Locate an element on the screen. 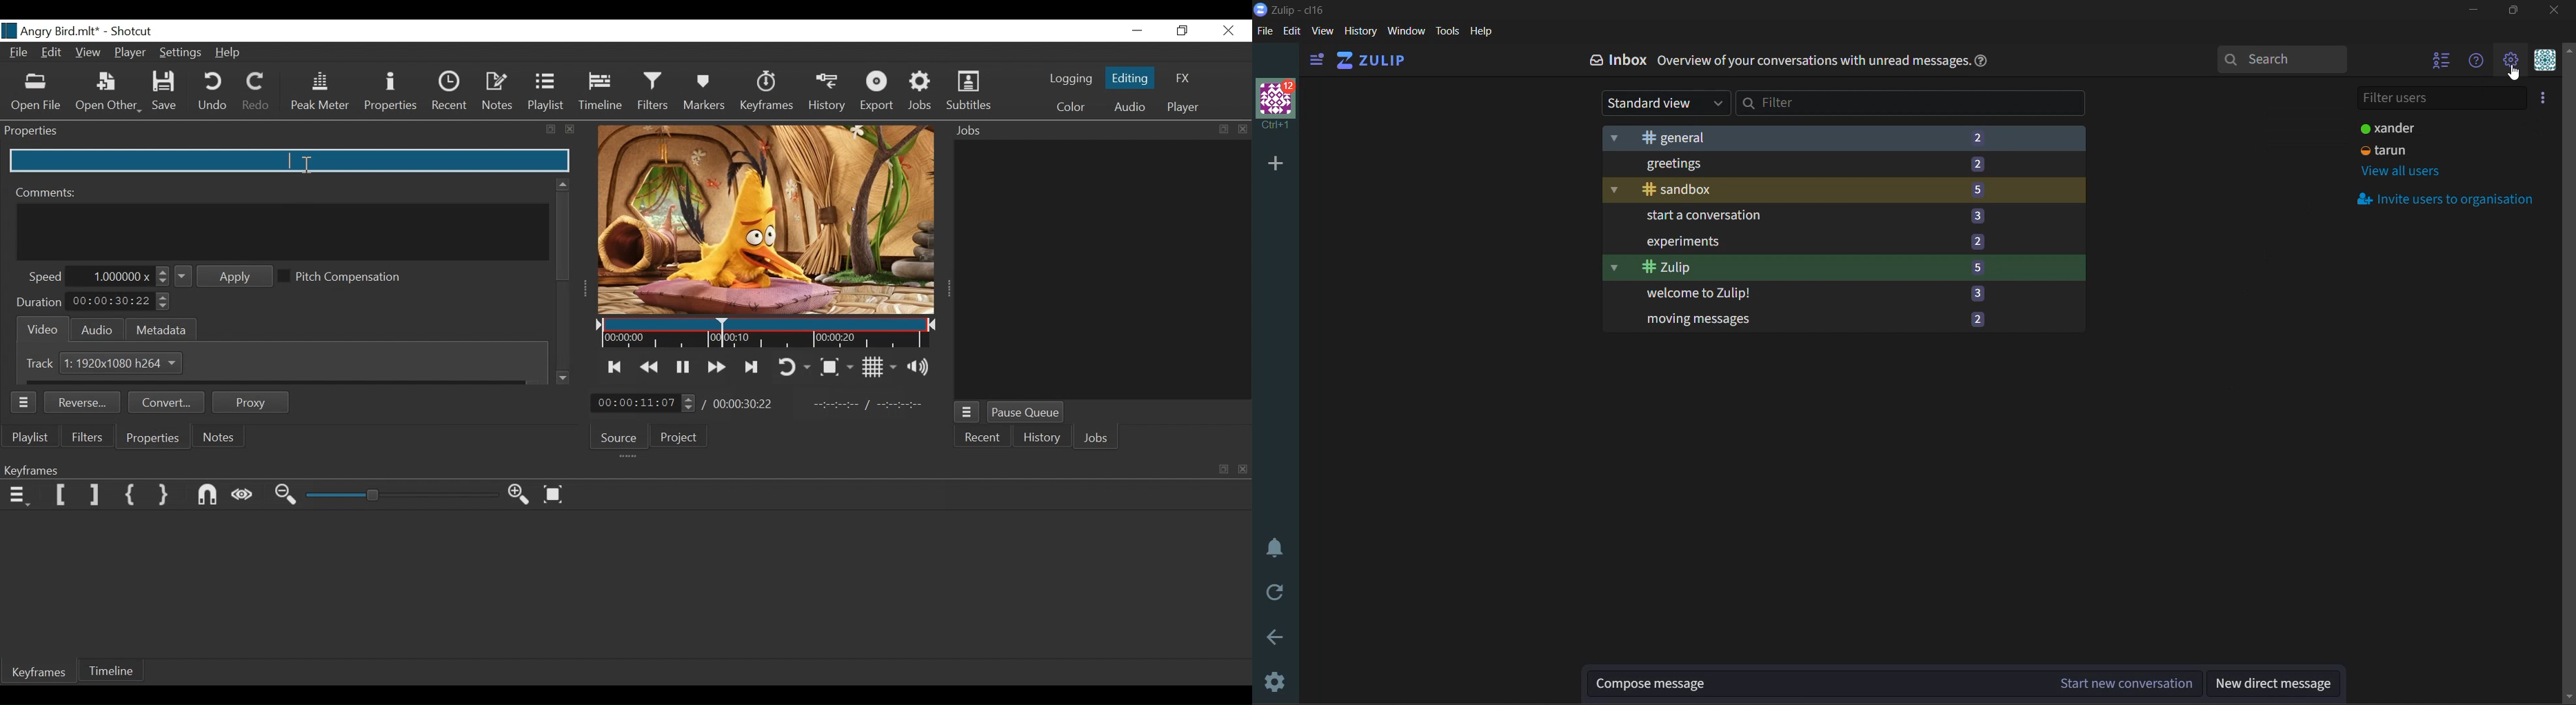  Keyframe is located at coordinates (42, 675).